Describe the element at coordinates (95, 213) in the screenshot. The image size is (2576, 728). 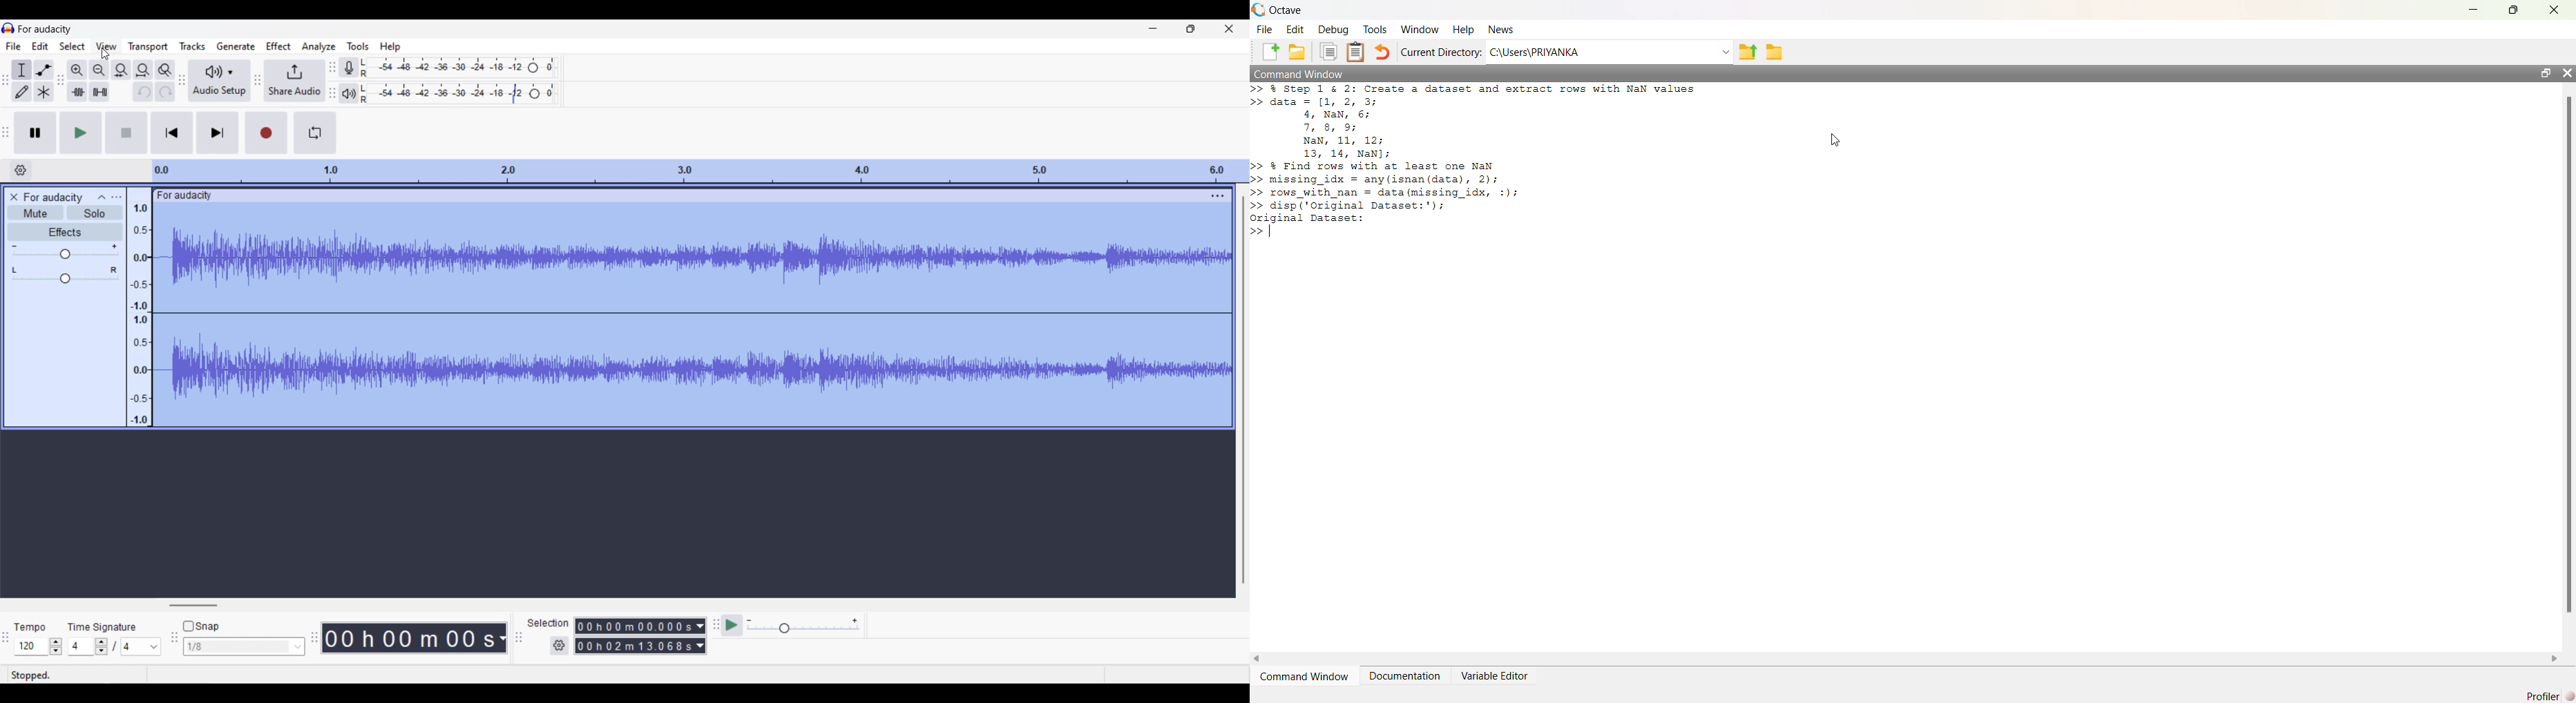
I see `Solo` at that location.